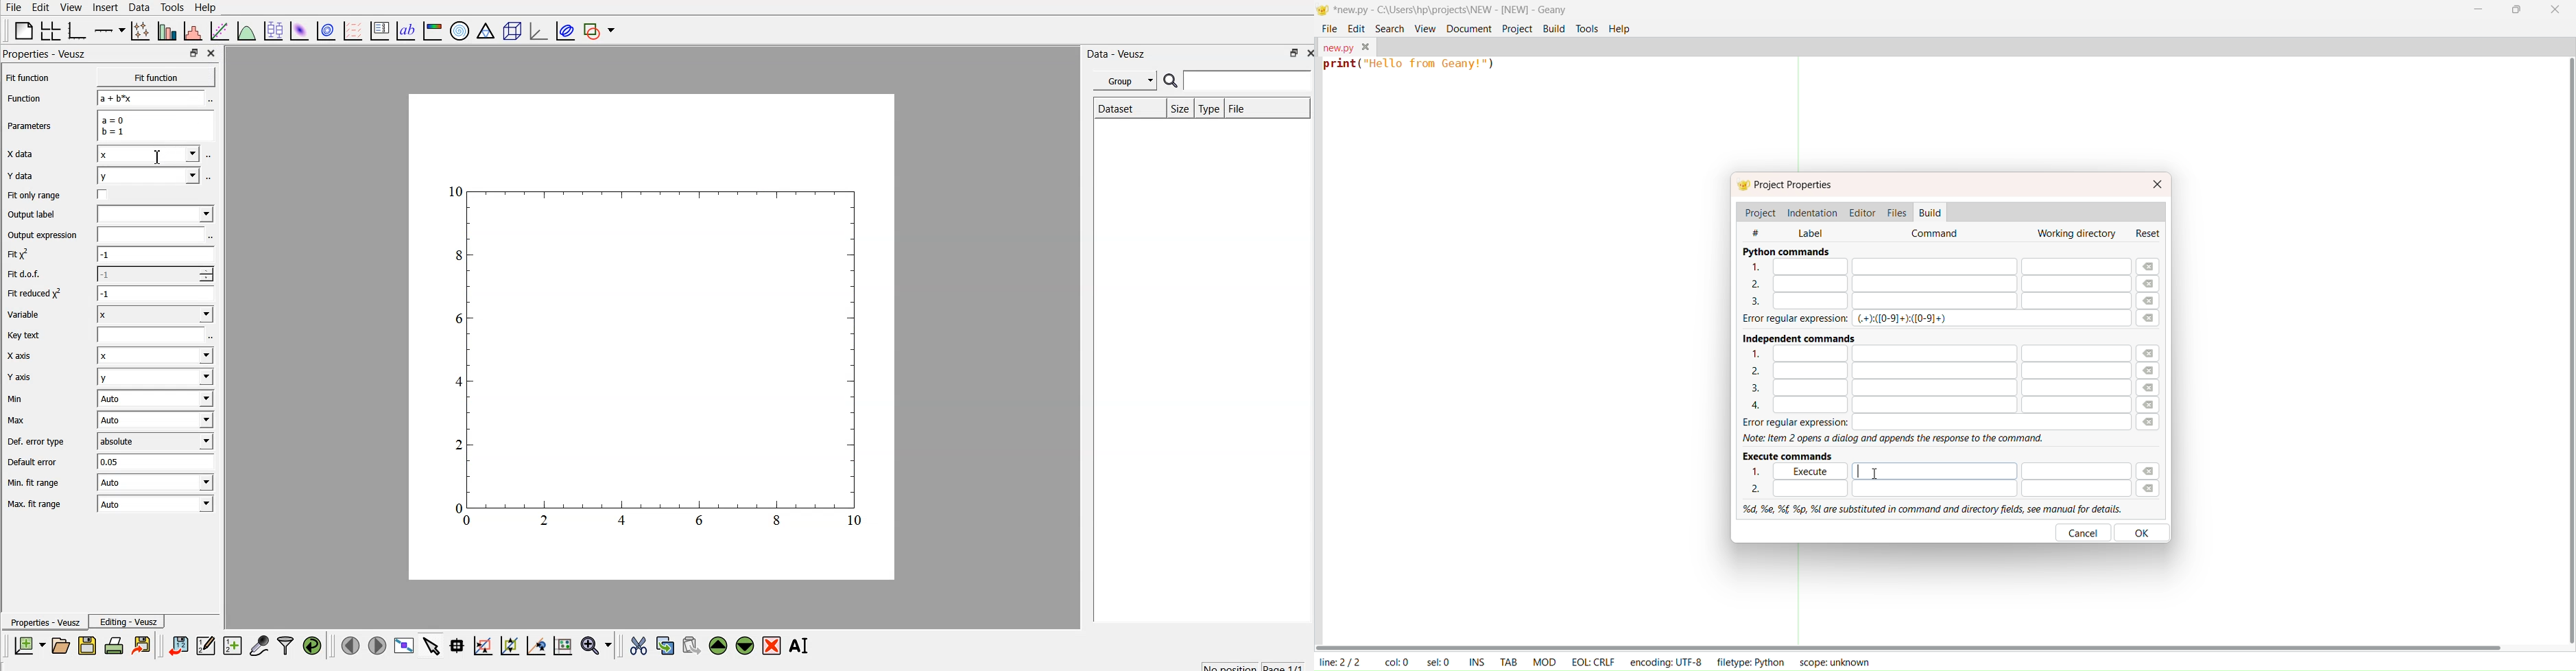  What do you see at coordinates (33, 357) in the screenshot?
I see `X axis` at bounding box center [33, 357].